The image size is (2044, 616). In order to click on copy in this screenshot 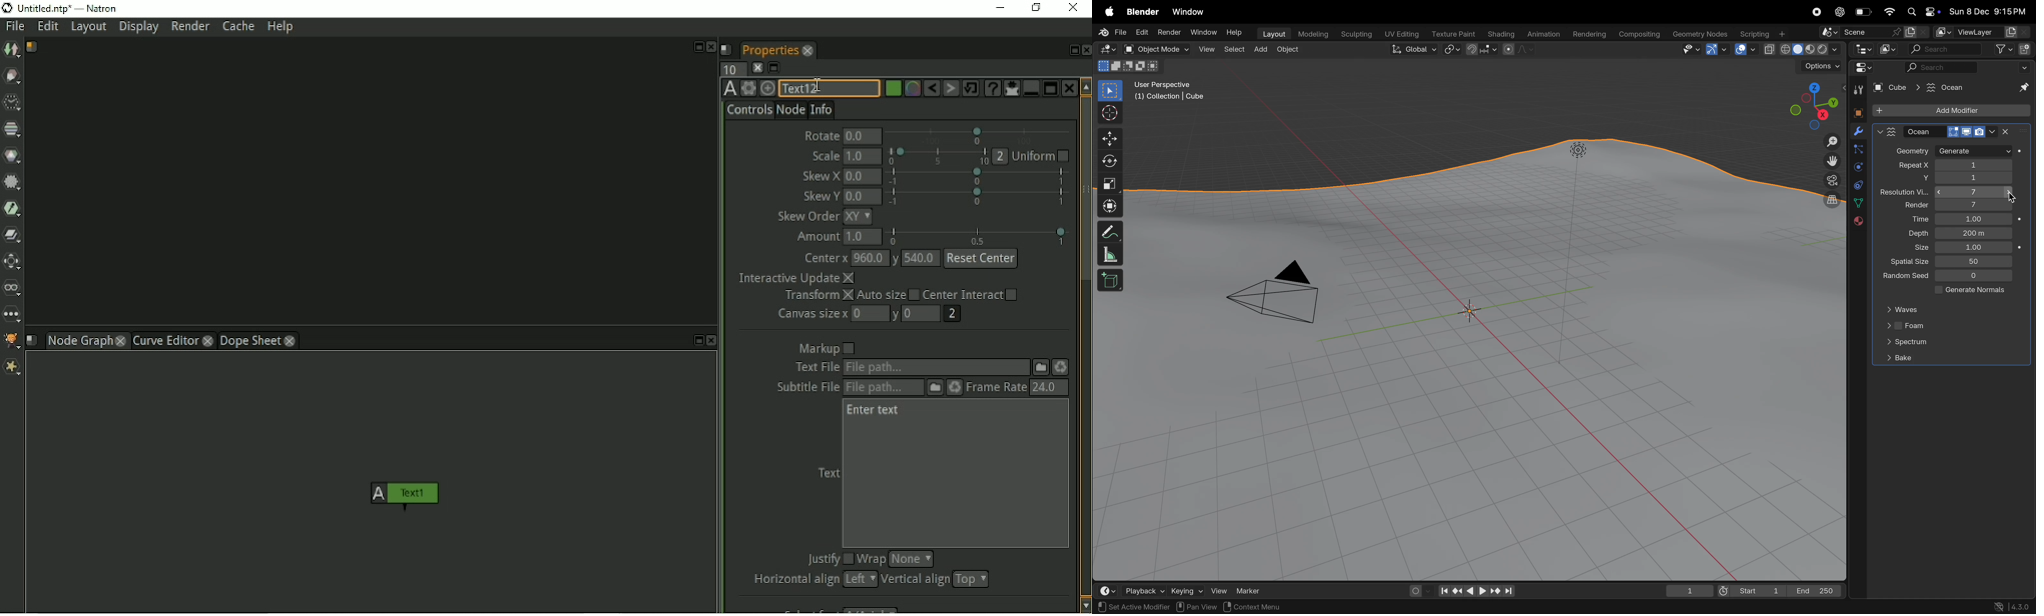, I will do `click(1917, 32)`.